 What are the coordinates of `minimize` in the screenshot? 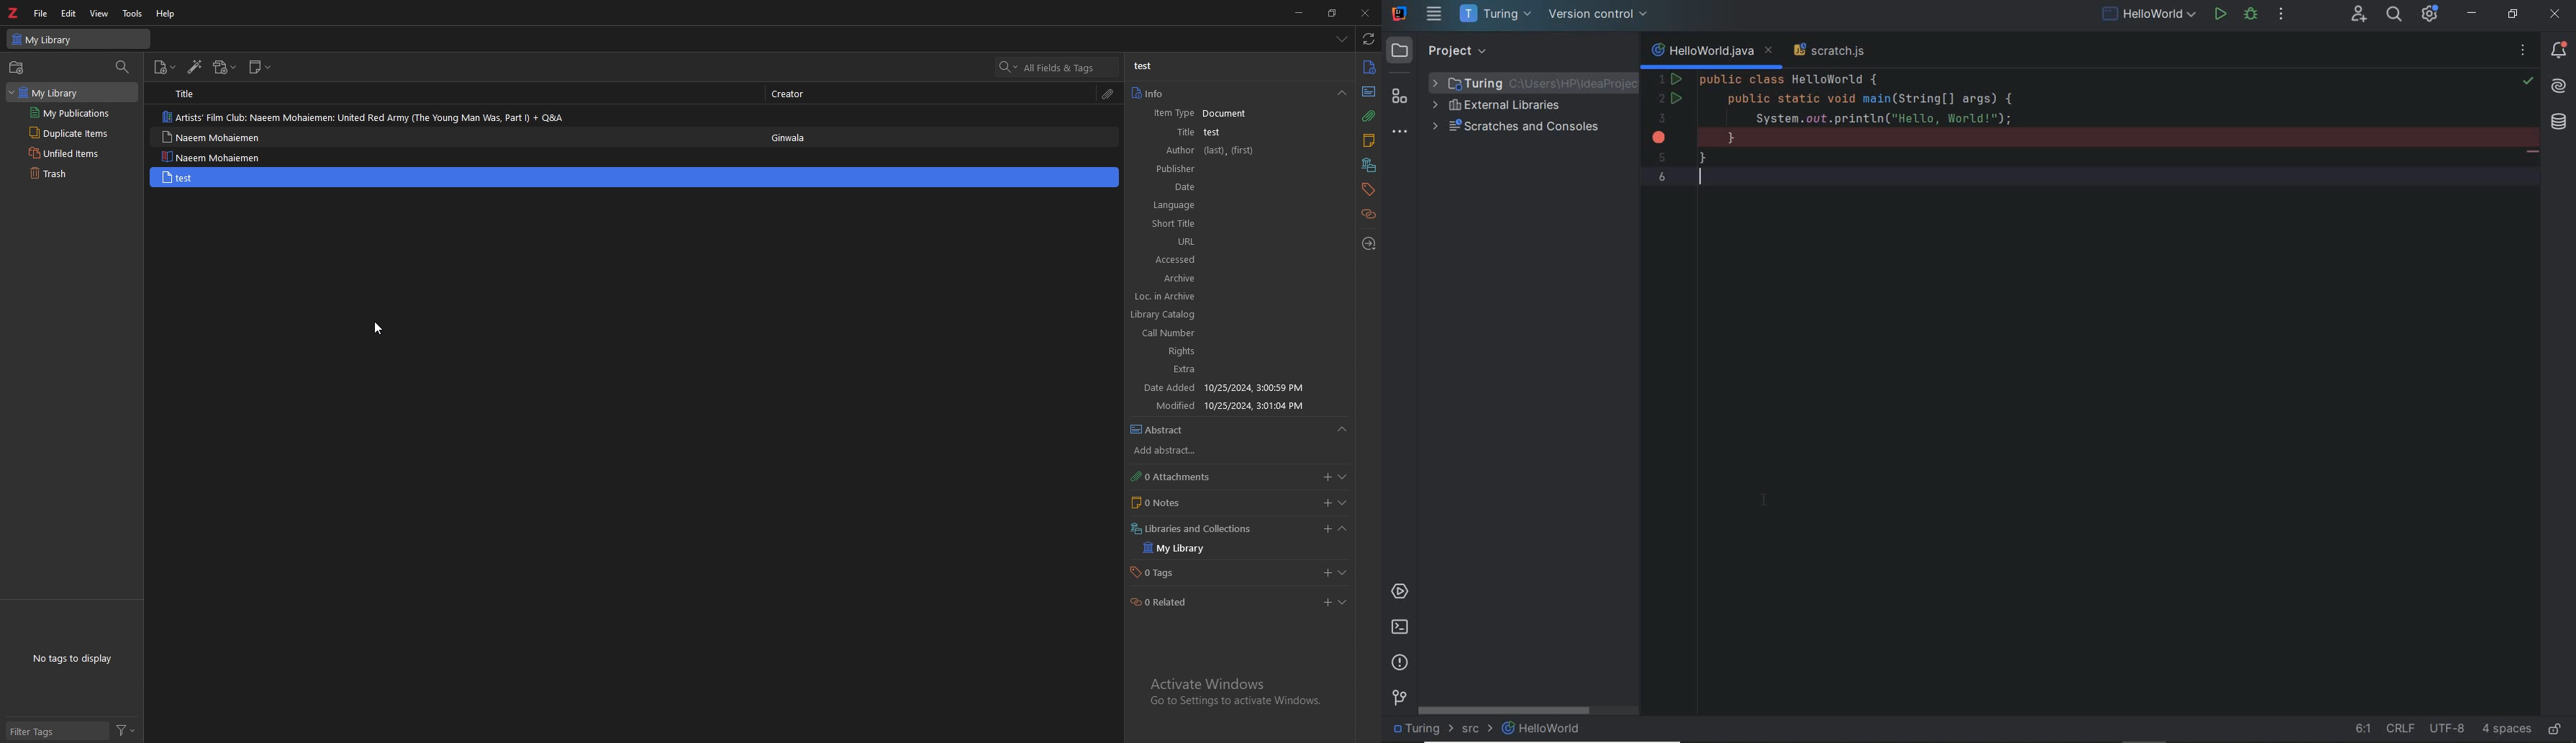 It's located at (1300, 12).